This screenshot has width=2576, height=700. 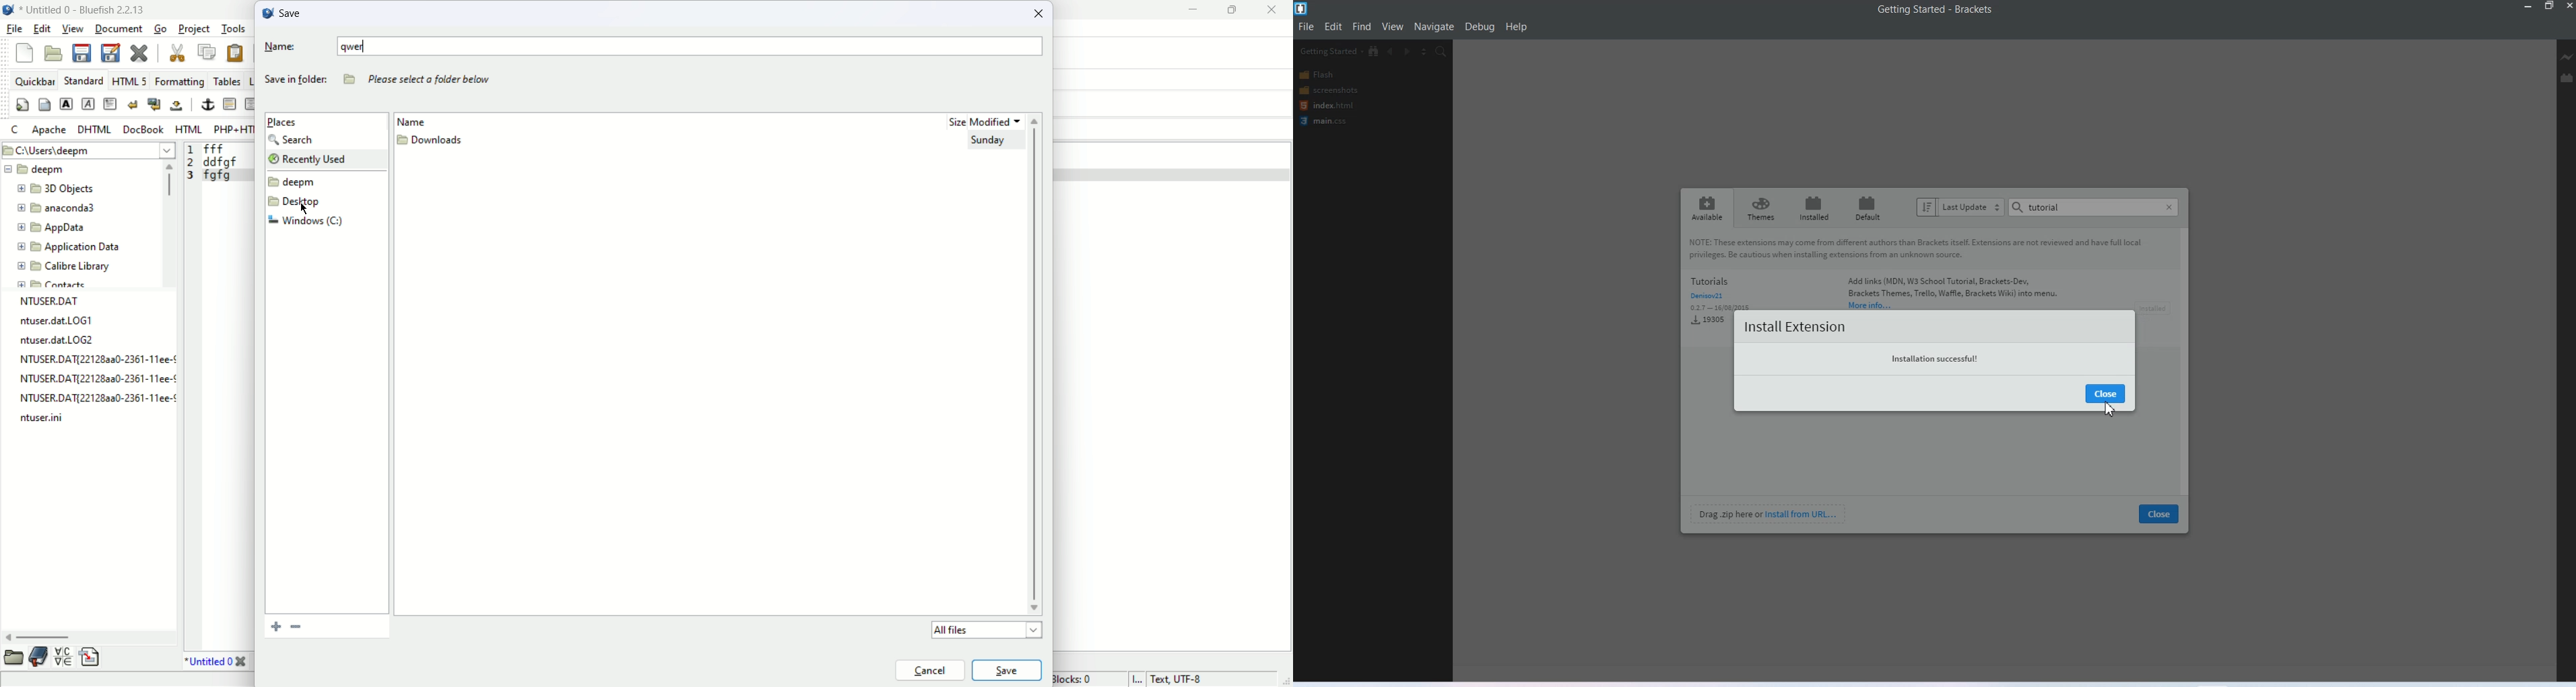 I want to click on text, so click(x=422, y=79).